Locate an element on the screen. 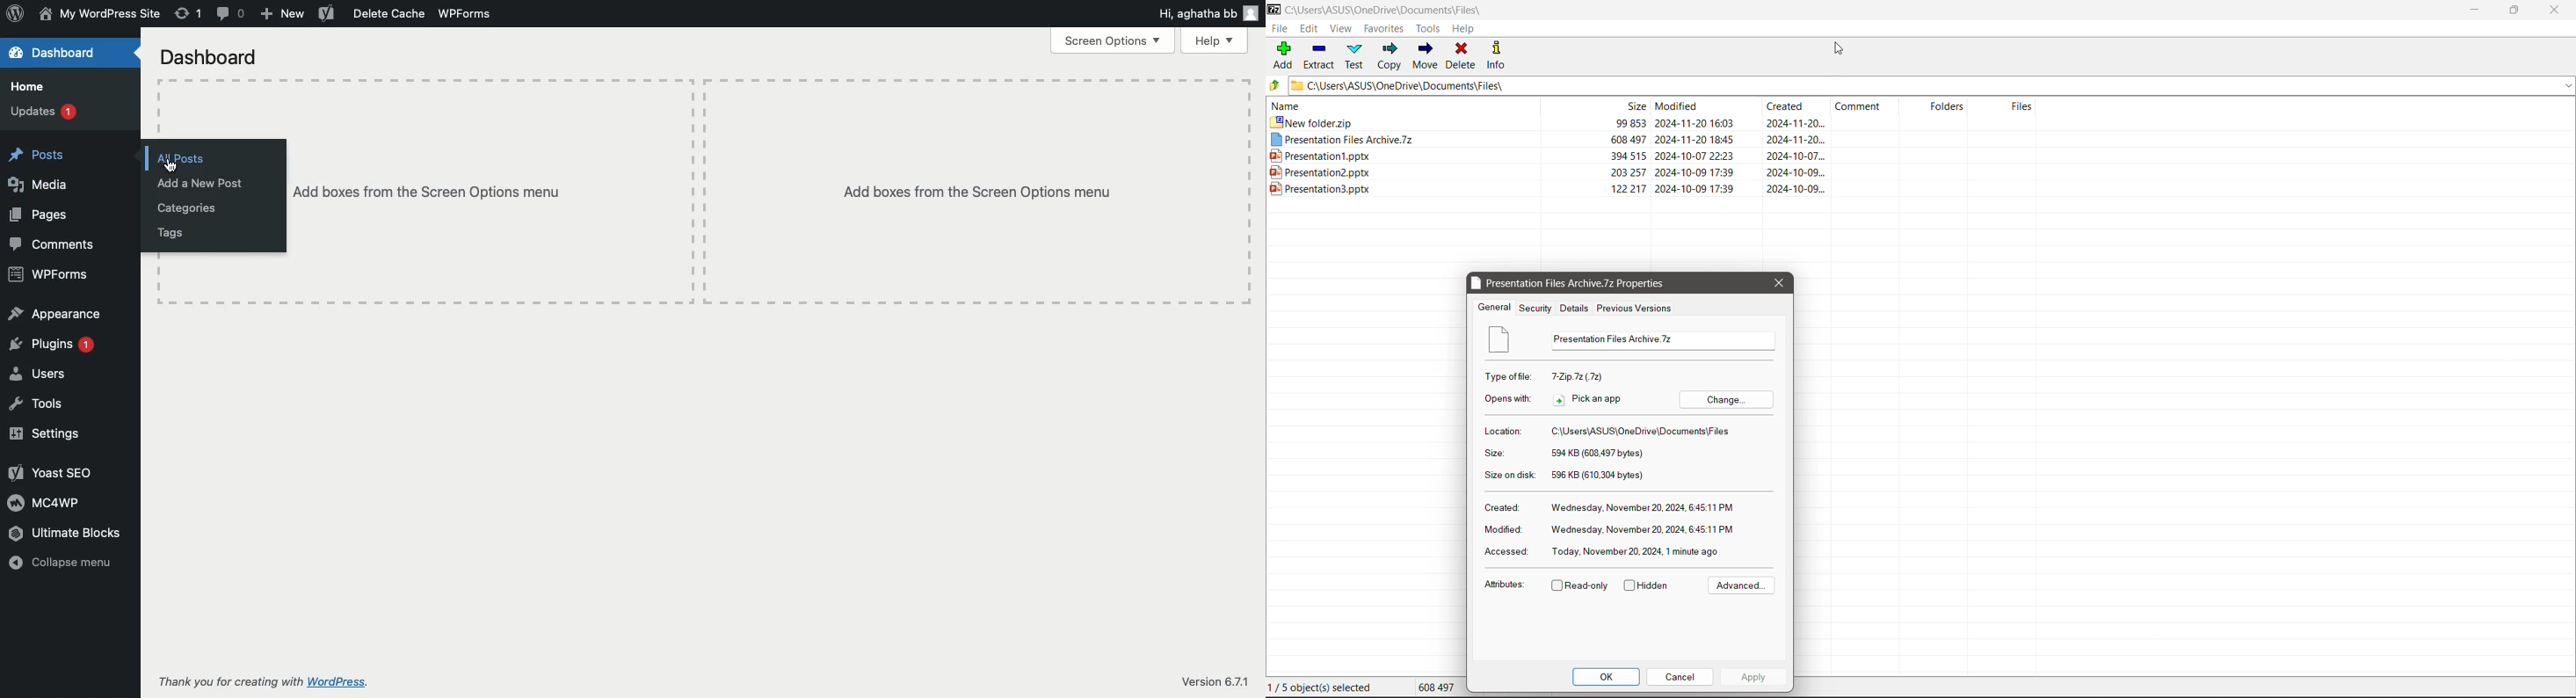  Modified is located at coordinates (1703, 107).